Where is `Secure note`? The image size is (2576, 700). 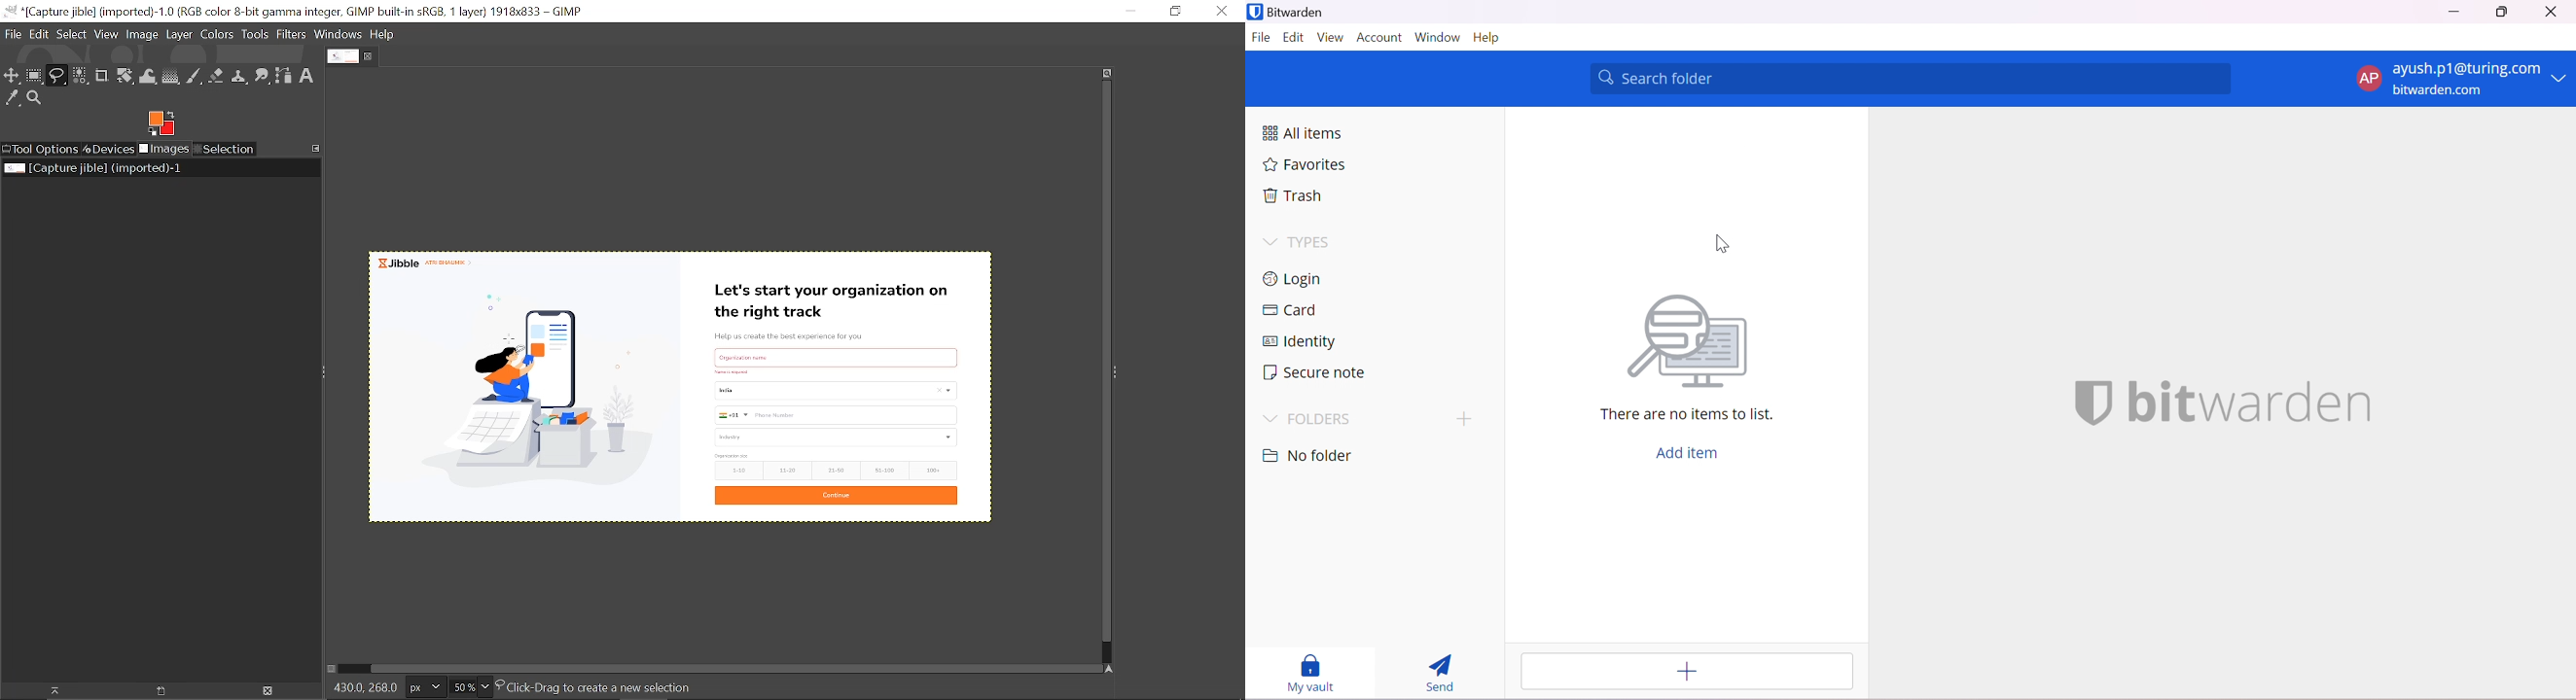
Secure note is located at coordinates (1314, 373).